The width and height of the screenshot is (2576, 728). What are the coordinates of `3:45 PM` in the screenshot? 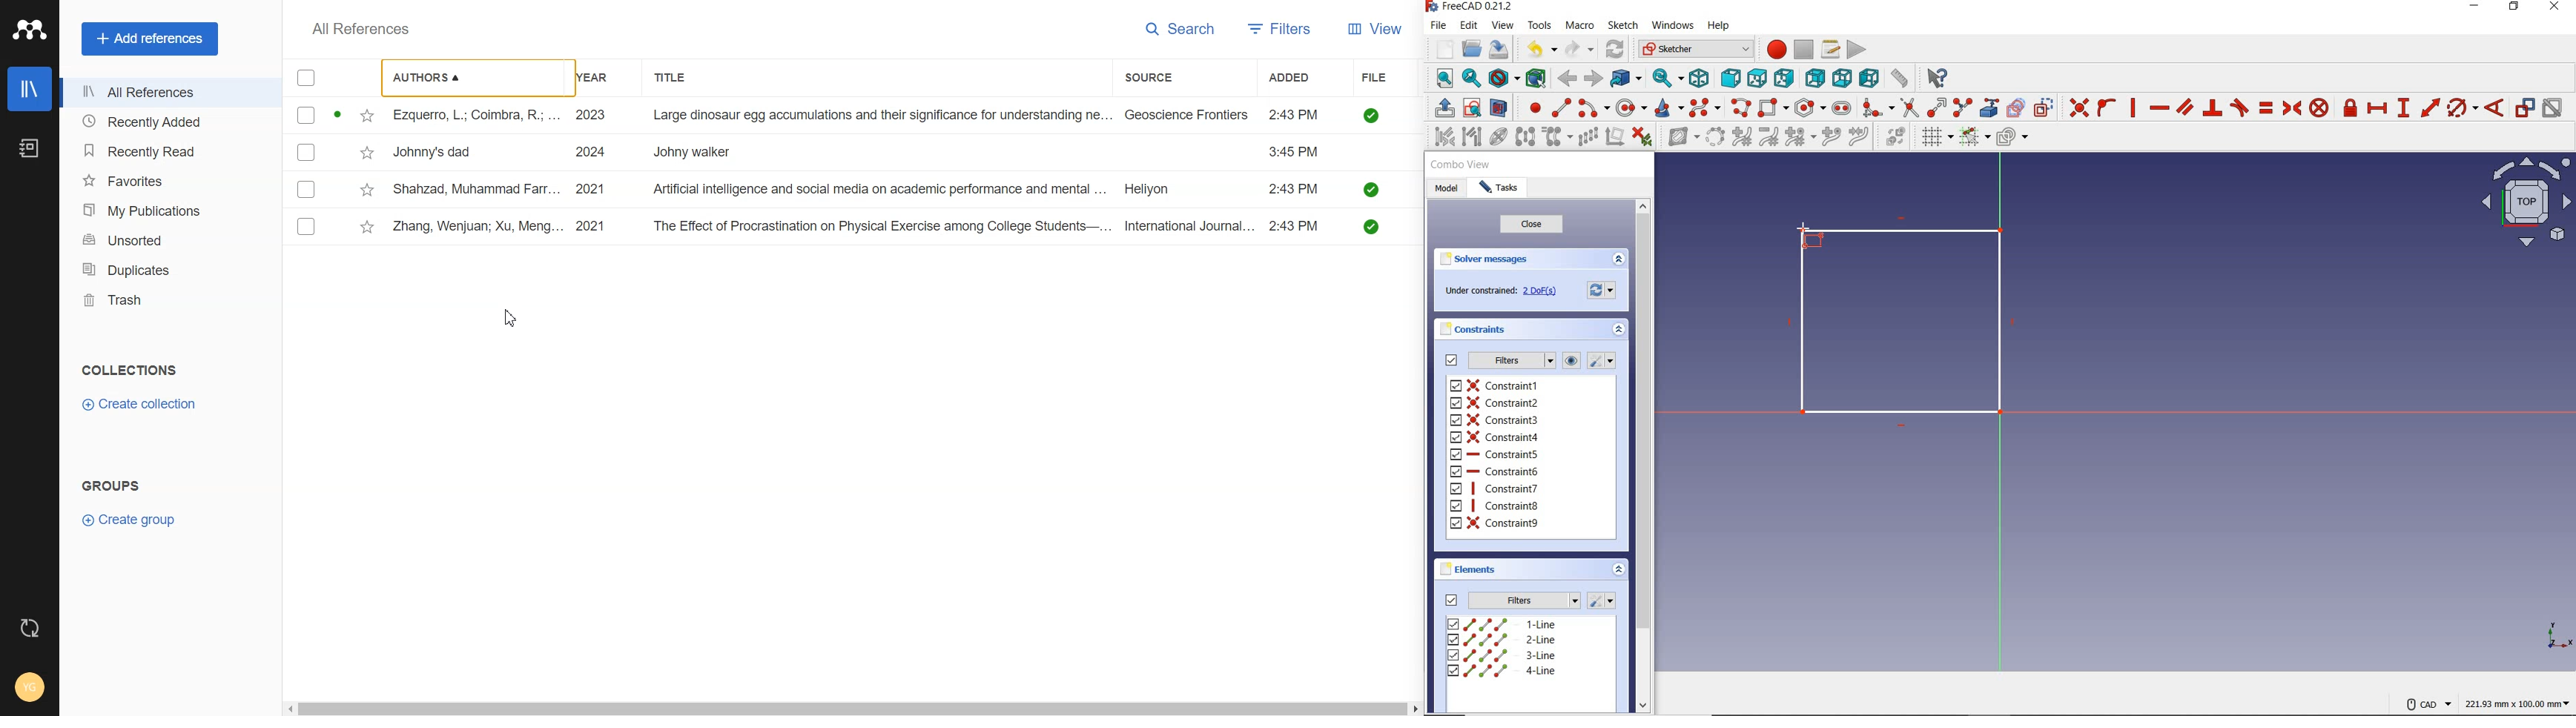 It's located at (1292, 113).